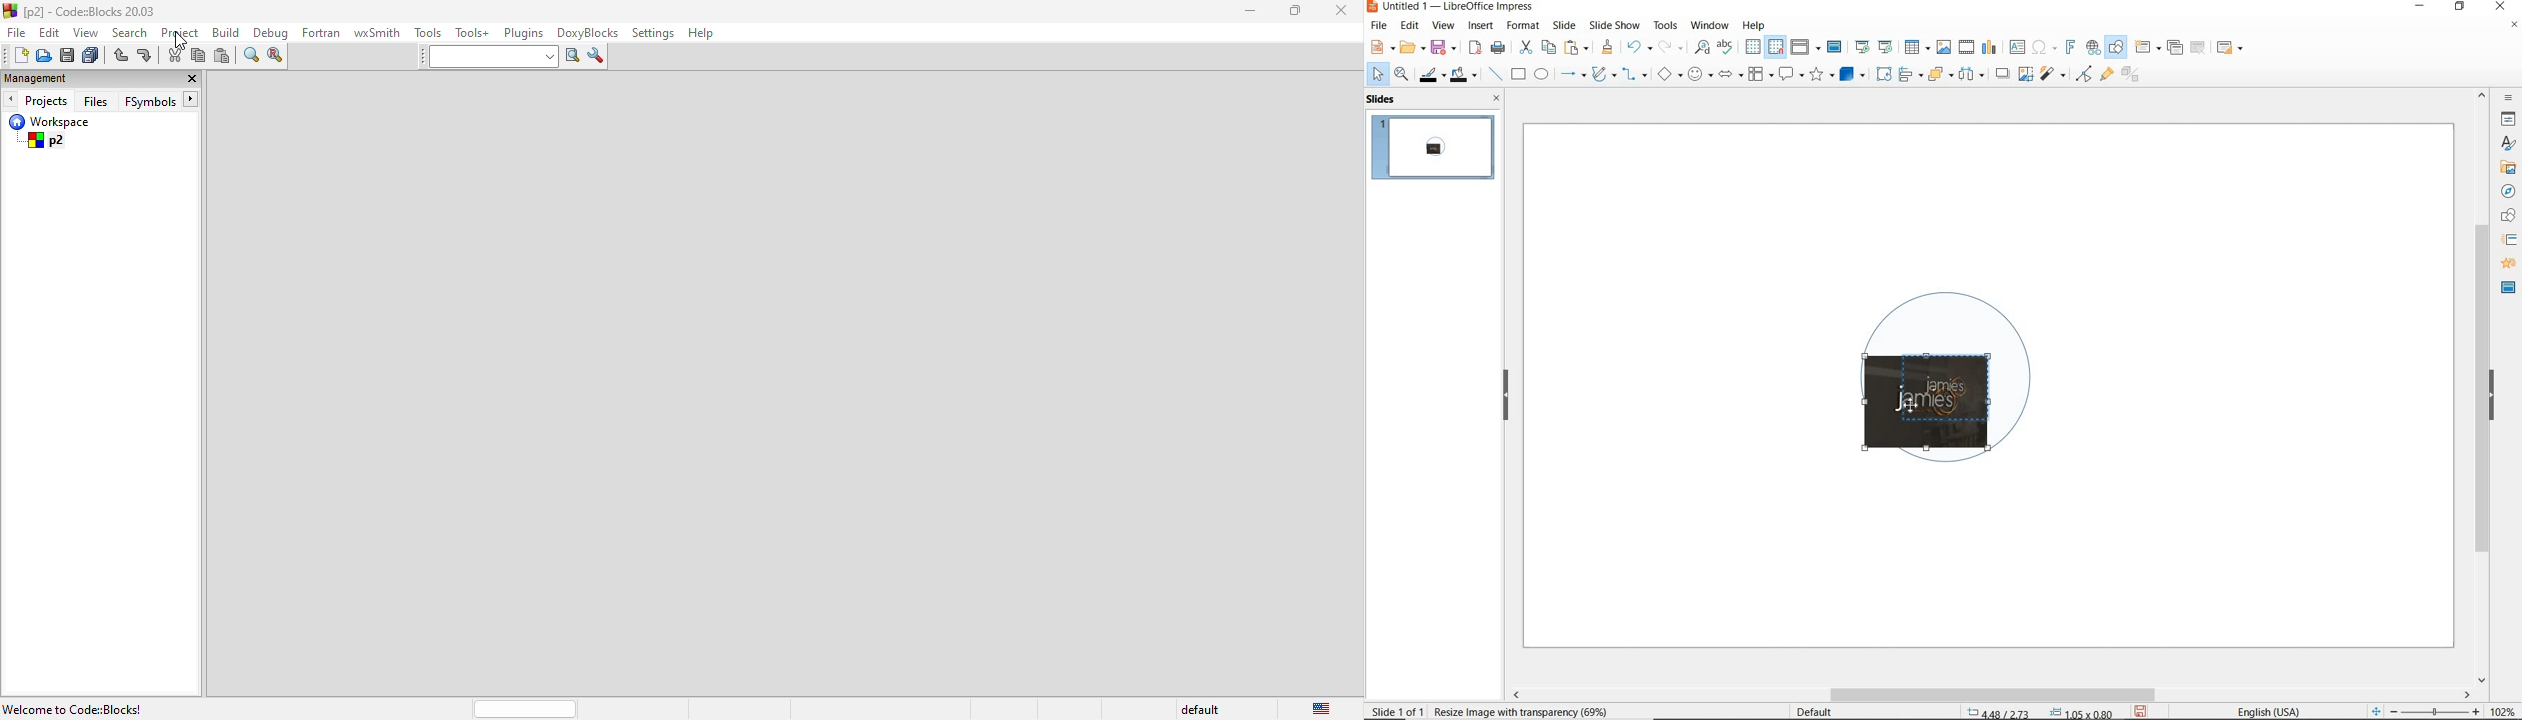  I want to click on slide show, so click(1614, 25).